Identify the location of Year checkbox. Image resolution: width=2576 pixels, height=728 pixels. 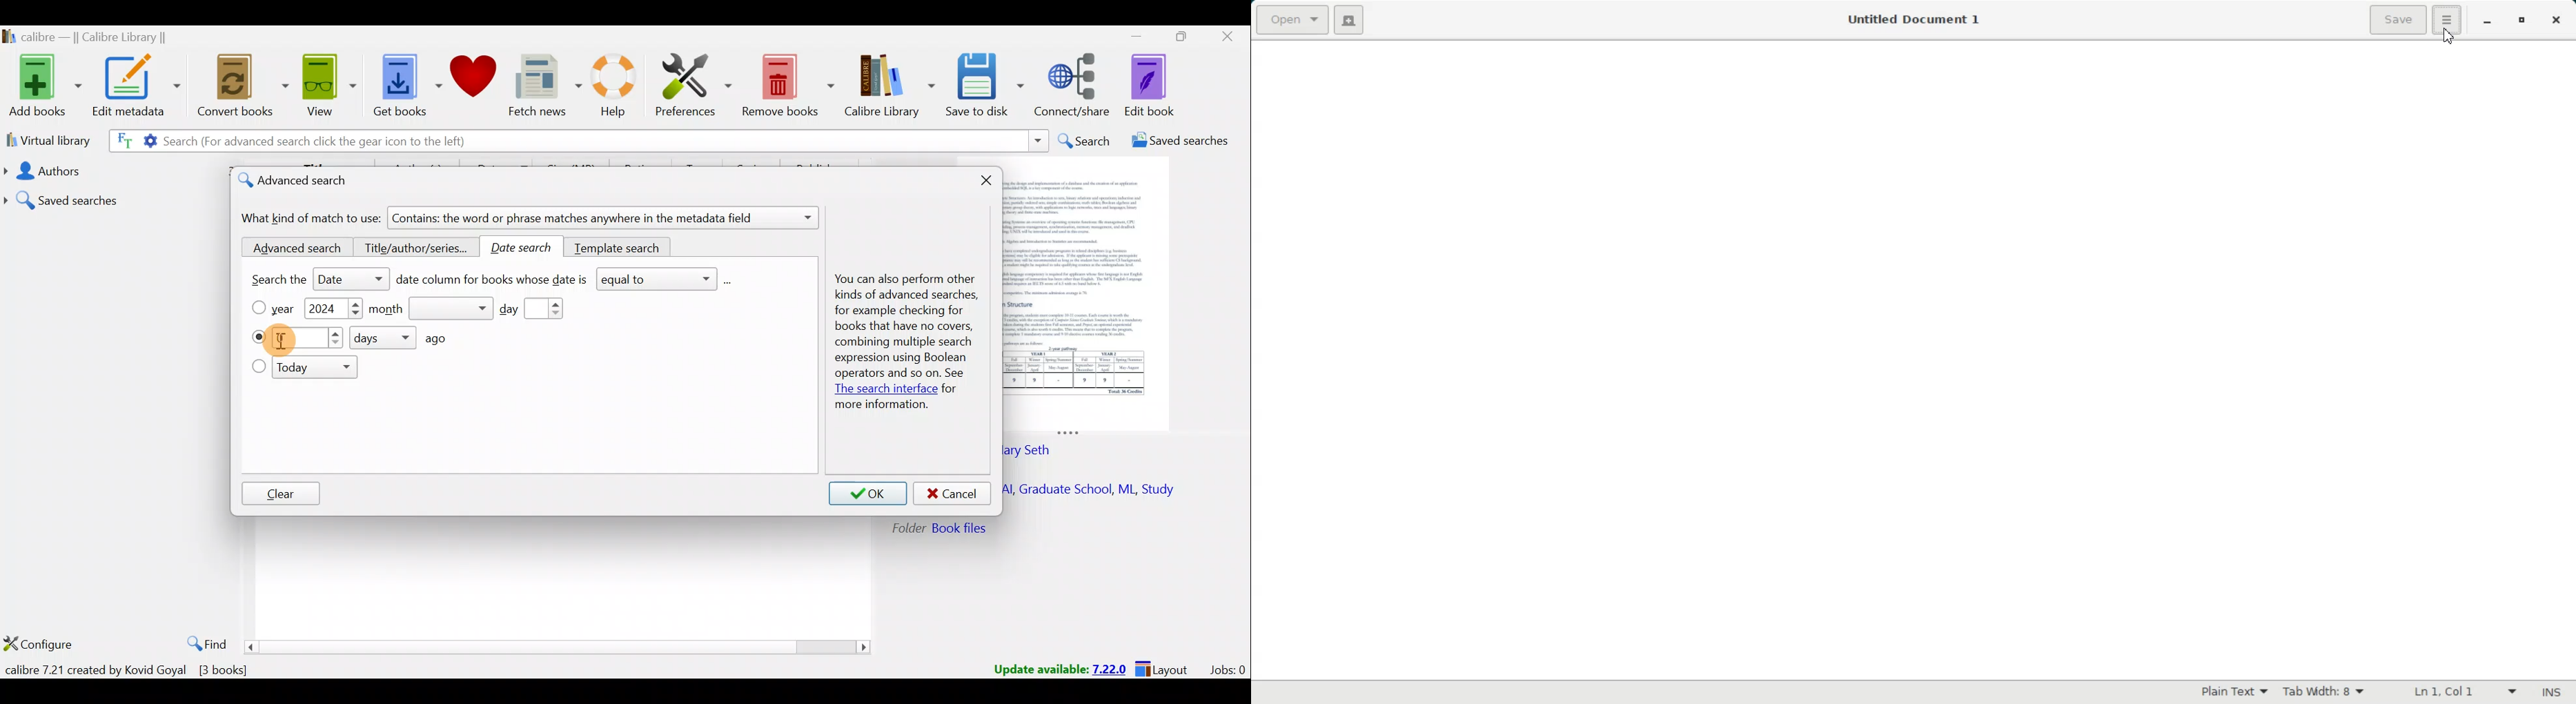
(258, 308).